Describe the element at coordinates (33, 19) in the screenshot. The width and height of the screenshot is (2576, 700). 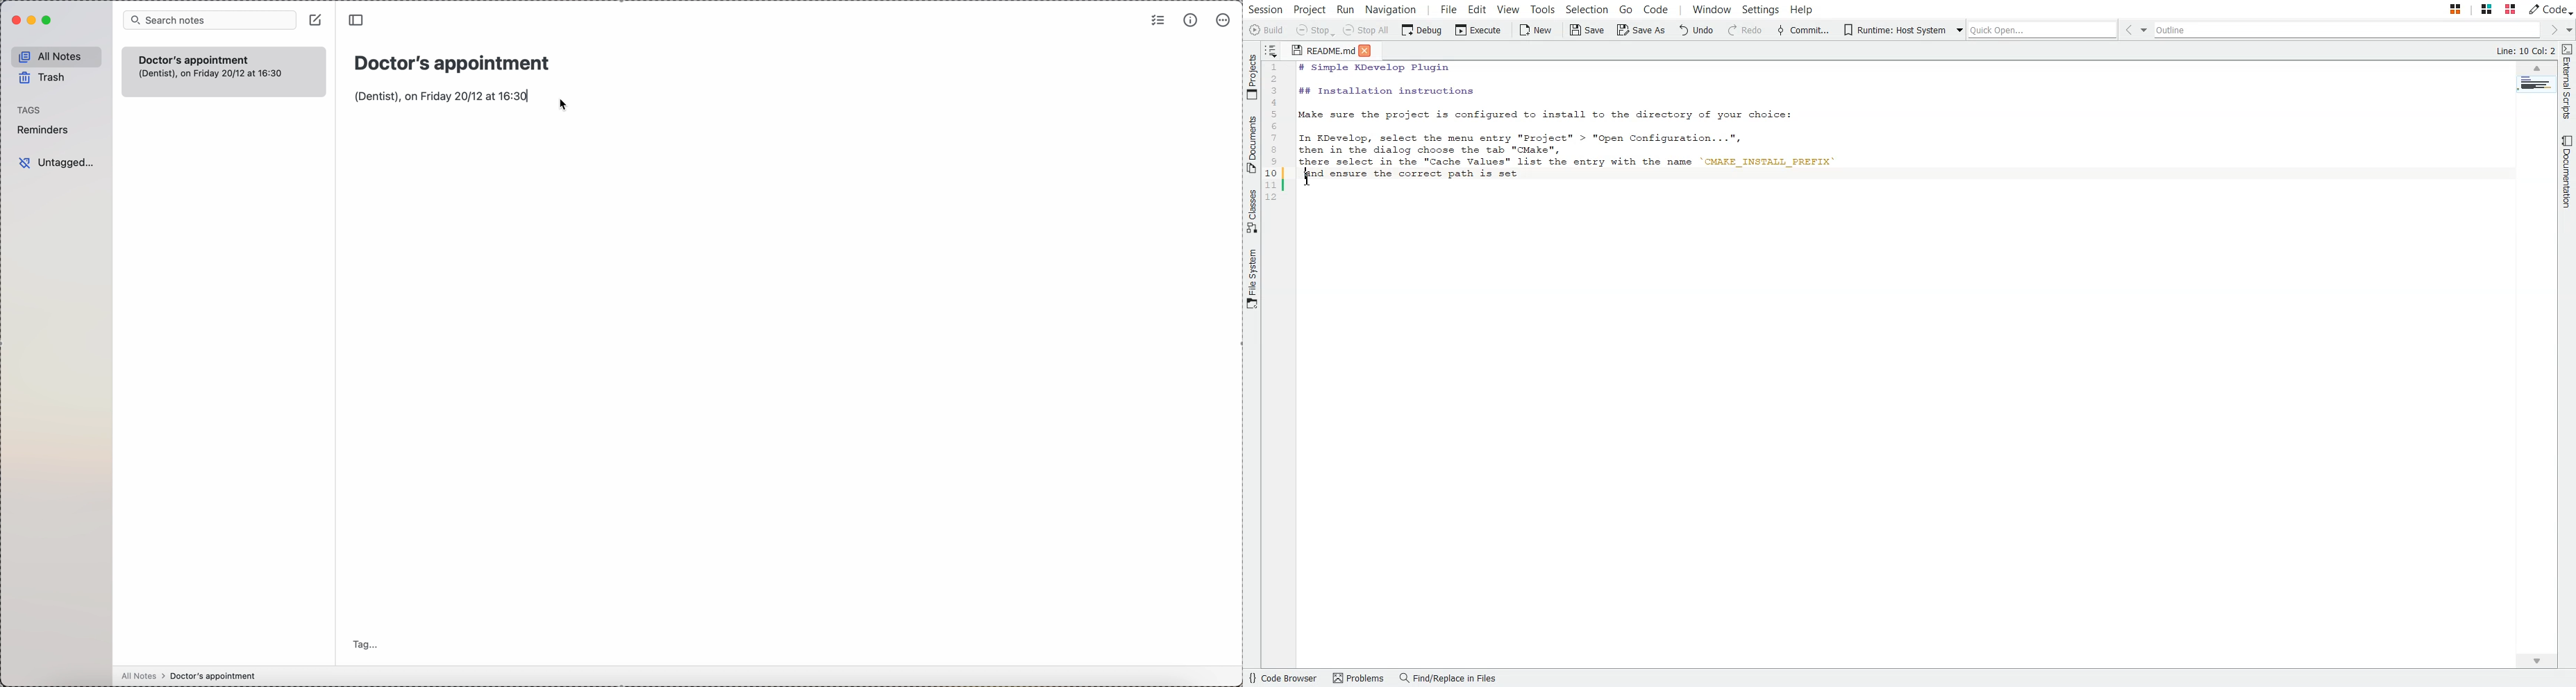
I see `minimize Simplenote` at that location.